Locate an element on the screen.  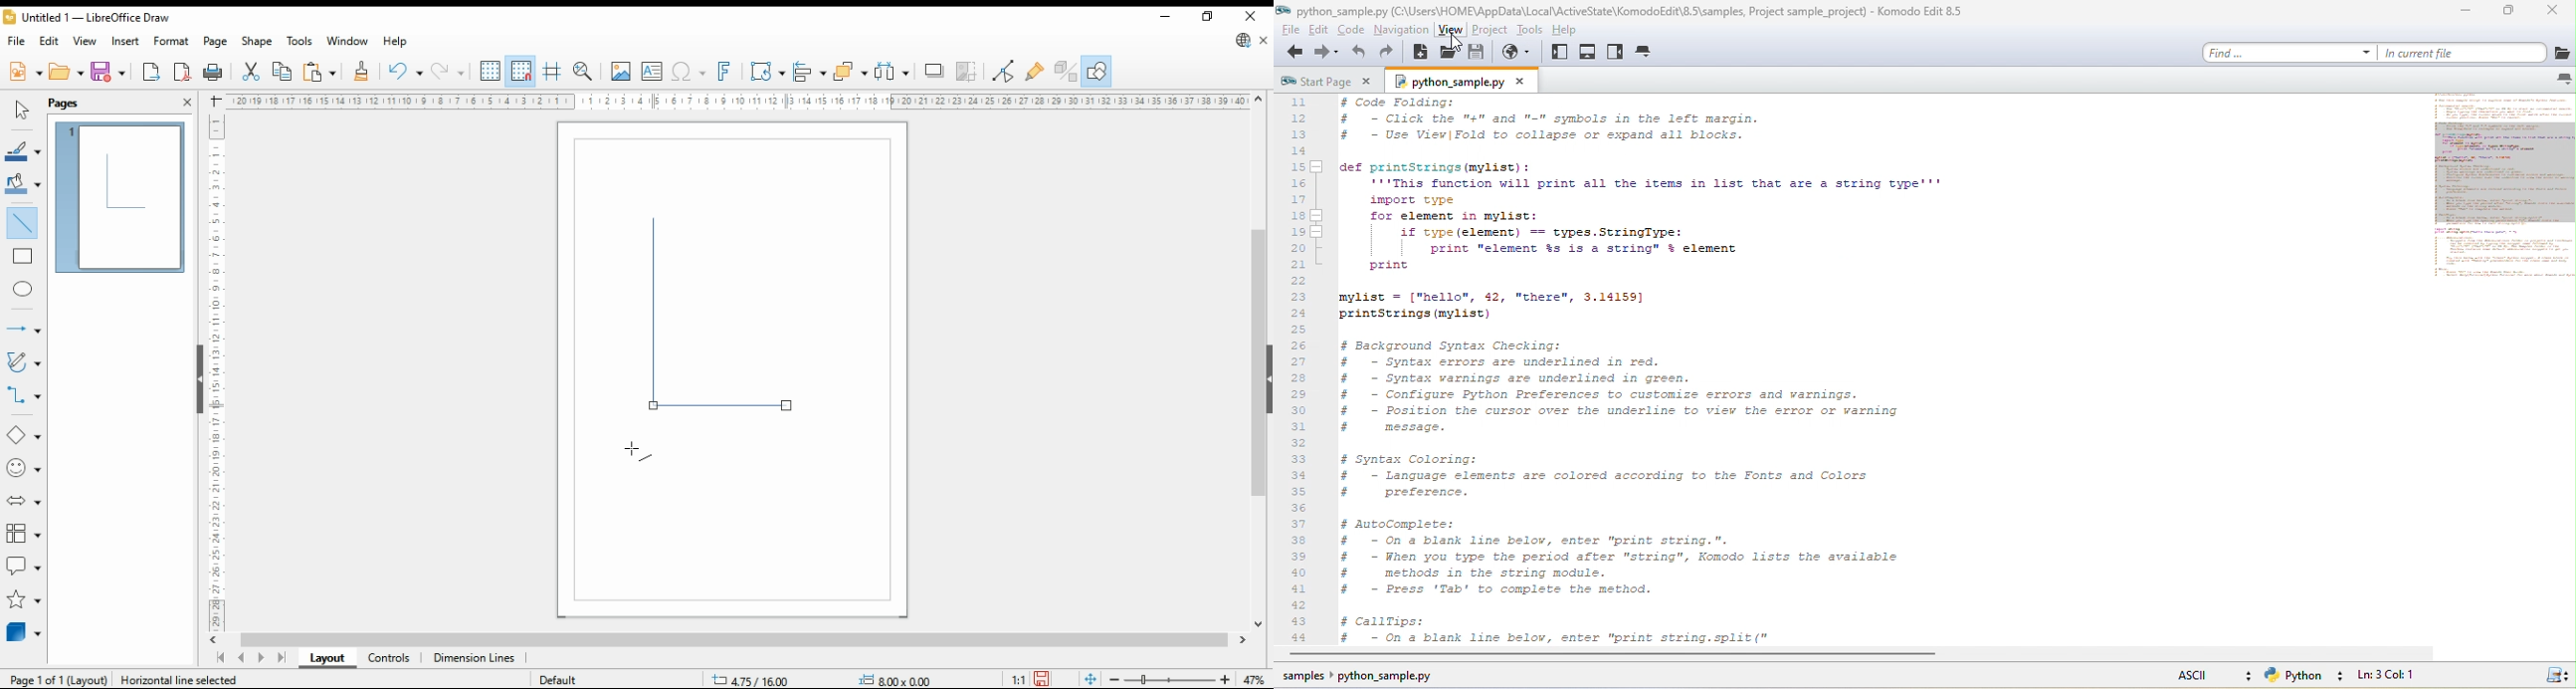
move left is located at coordinates (216, 640).